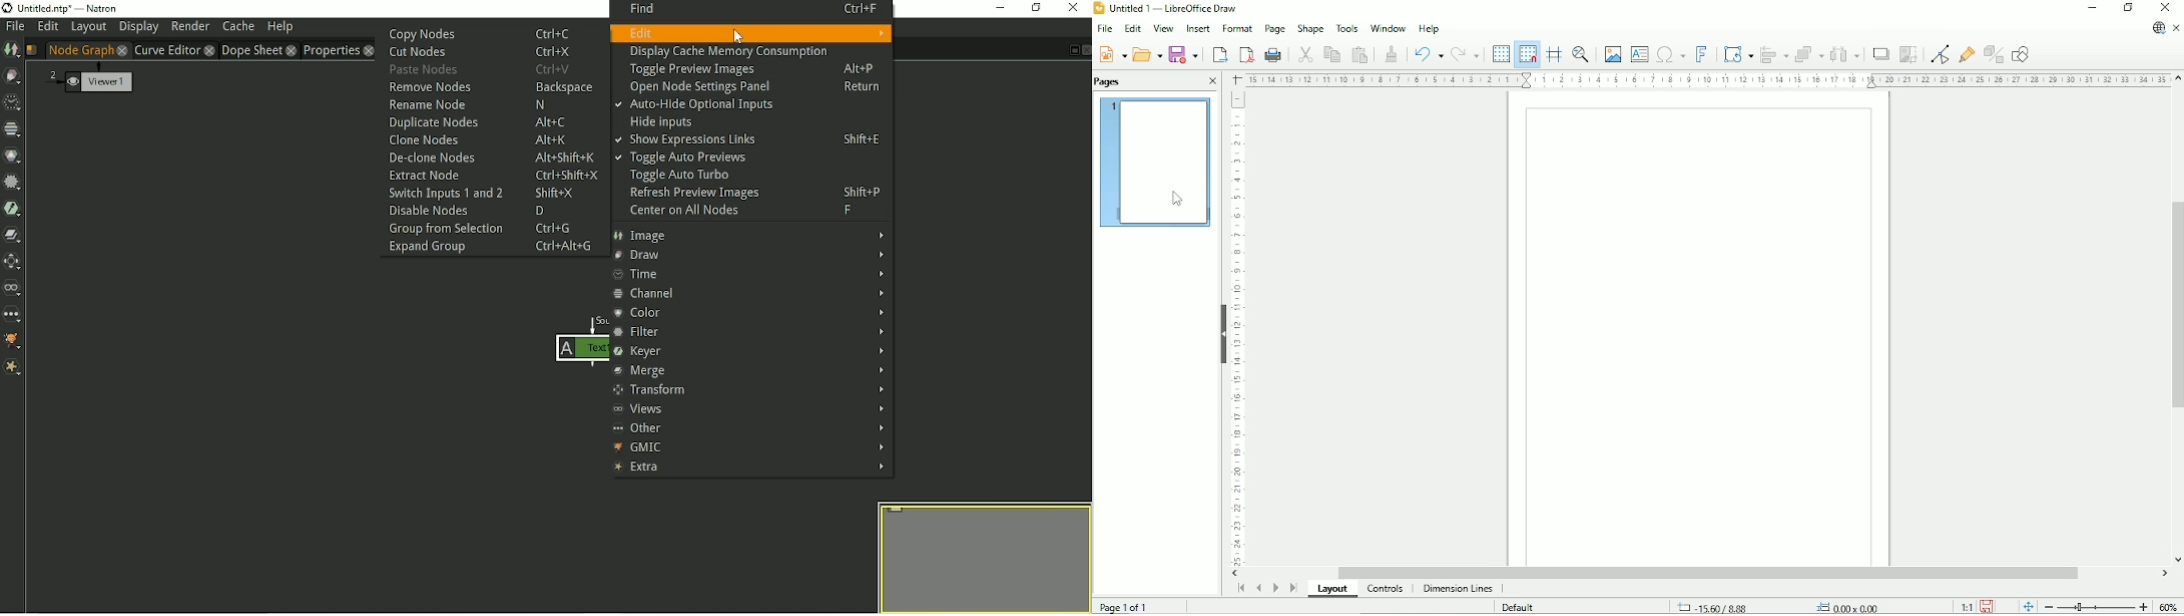 This screenshot has height=616, width=2184. Describe the element at coordinates (2158, 28) in the screenshot. I see `Update available` at that location.